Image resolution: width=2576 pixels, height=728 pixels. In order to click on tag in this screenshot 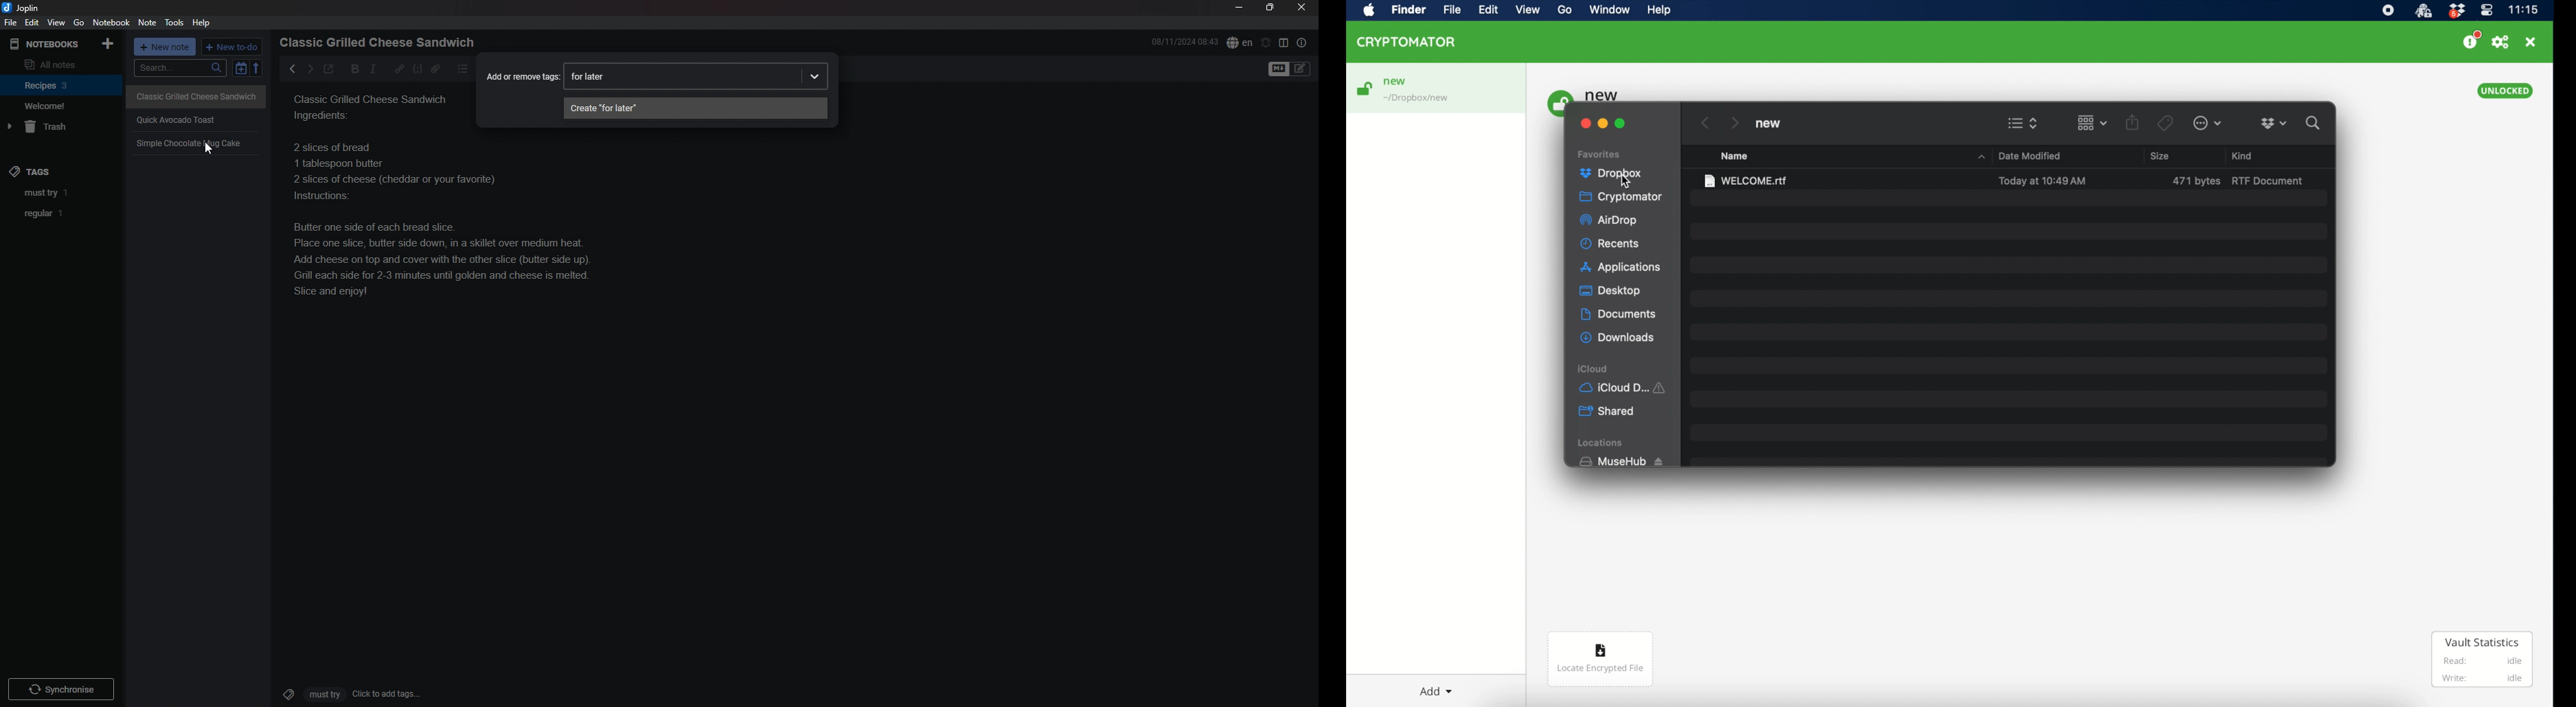, I will do `click(63, 194)`.